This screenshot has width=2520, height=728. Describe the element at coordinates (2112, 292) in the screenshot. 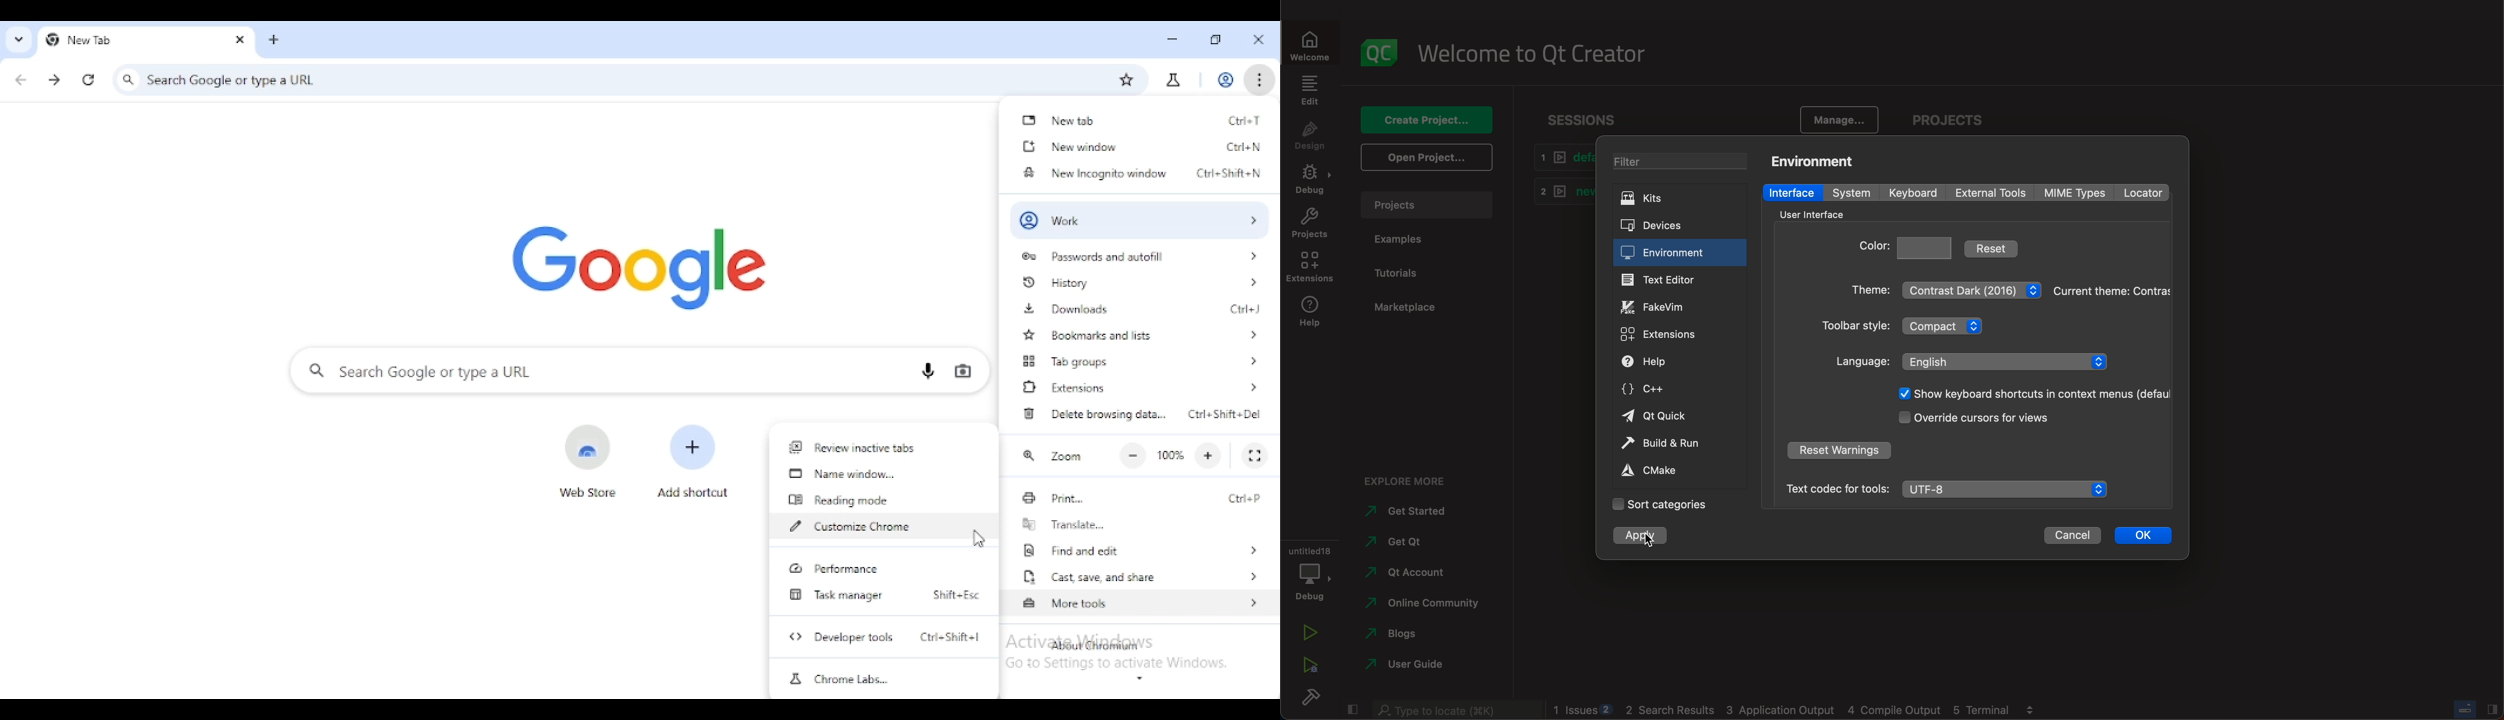

I see `current theme` at that location.